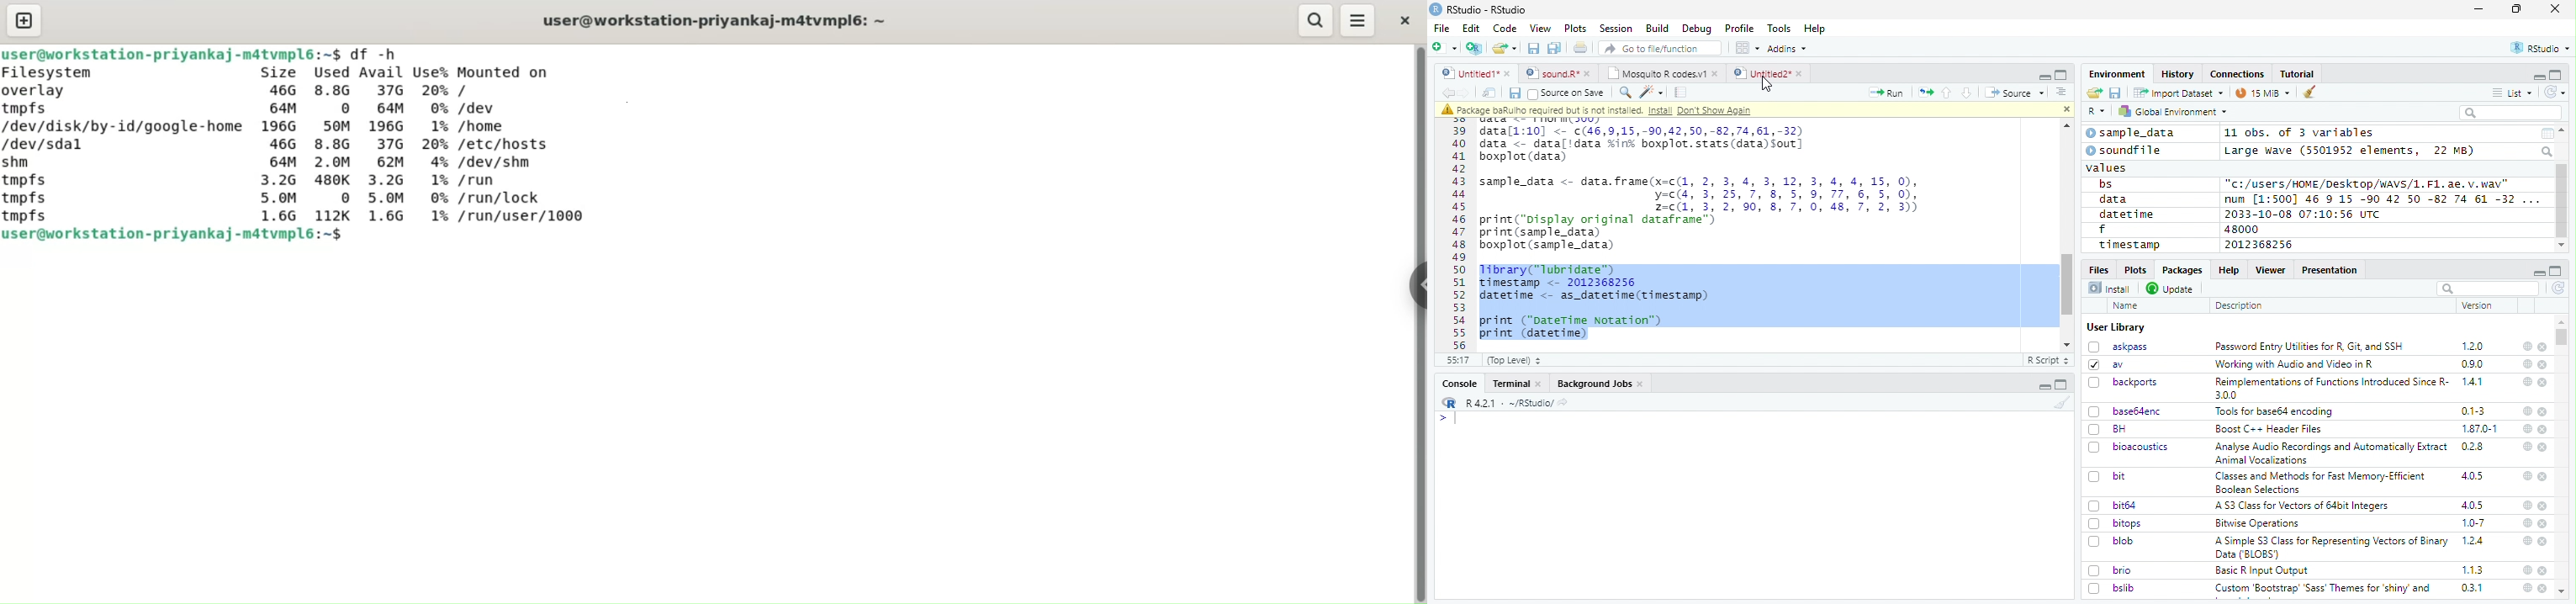 This screenshot has width=2576, height=616. What do you see at coordinates (2330, 388) in the screenshot?
I see `Reimplementations of Functions Introduced Since R-
300` at bounding box center [2330, 388].